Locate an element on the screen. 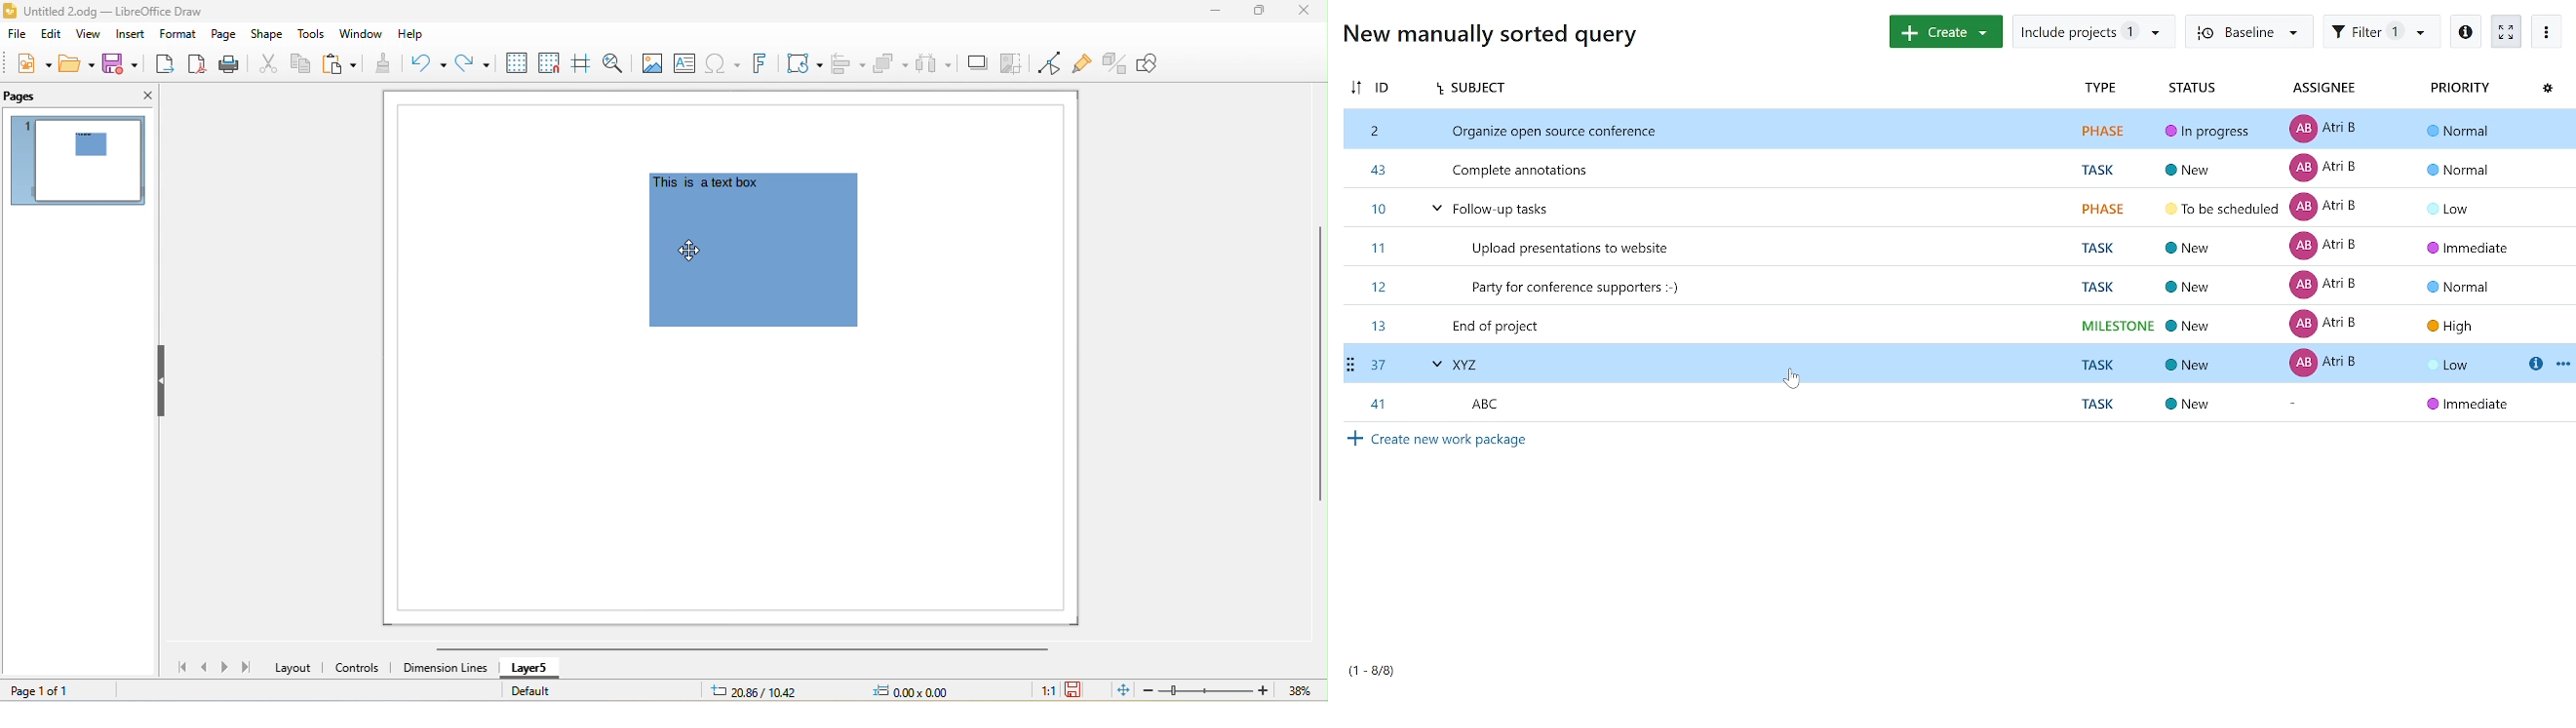 This screenshot has width=2576, height=728. create is located at coordinates (1941, 31).